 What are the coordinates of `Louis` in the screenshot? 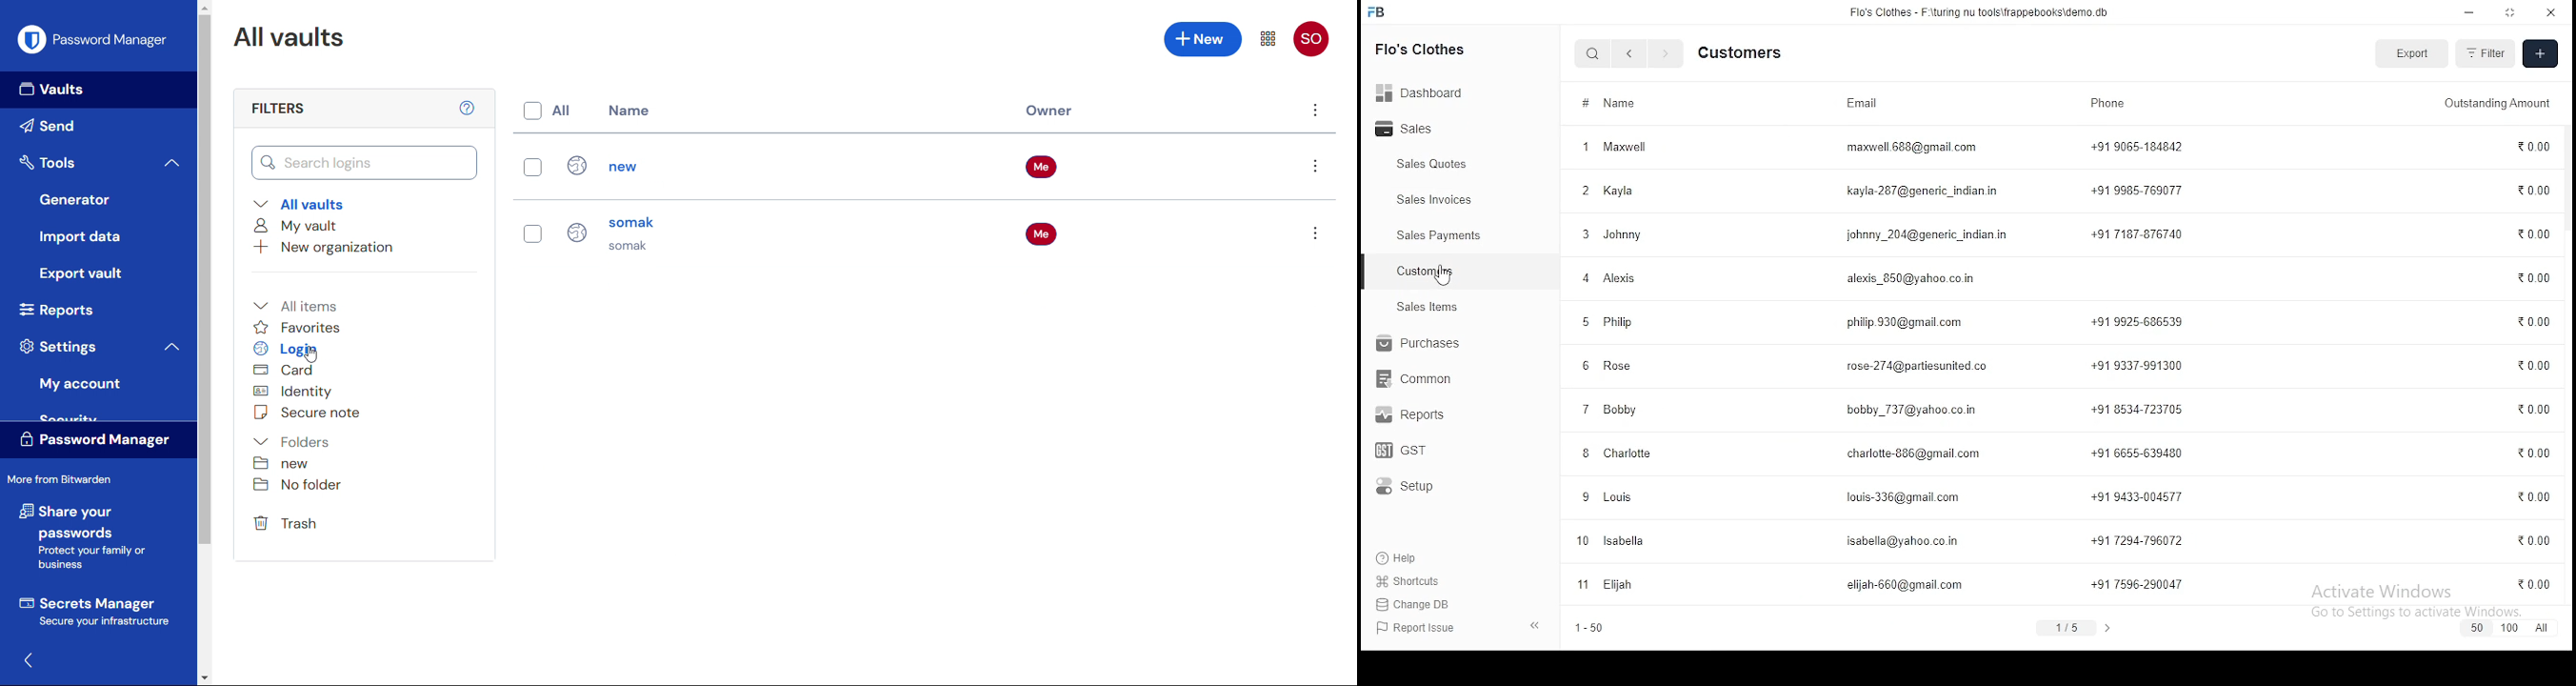 It's located at (1618, 497).